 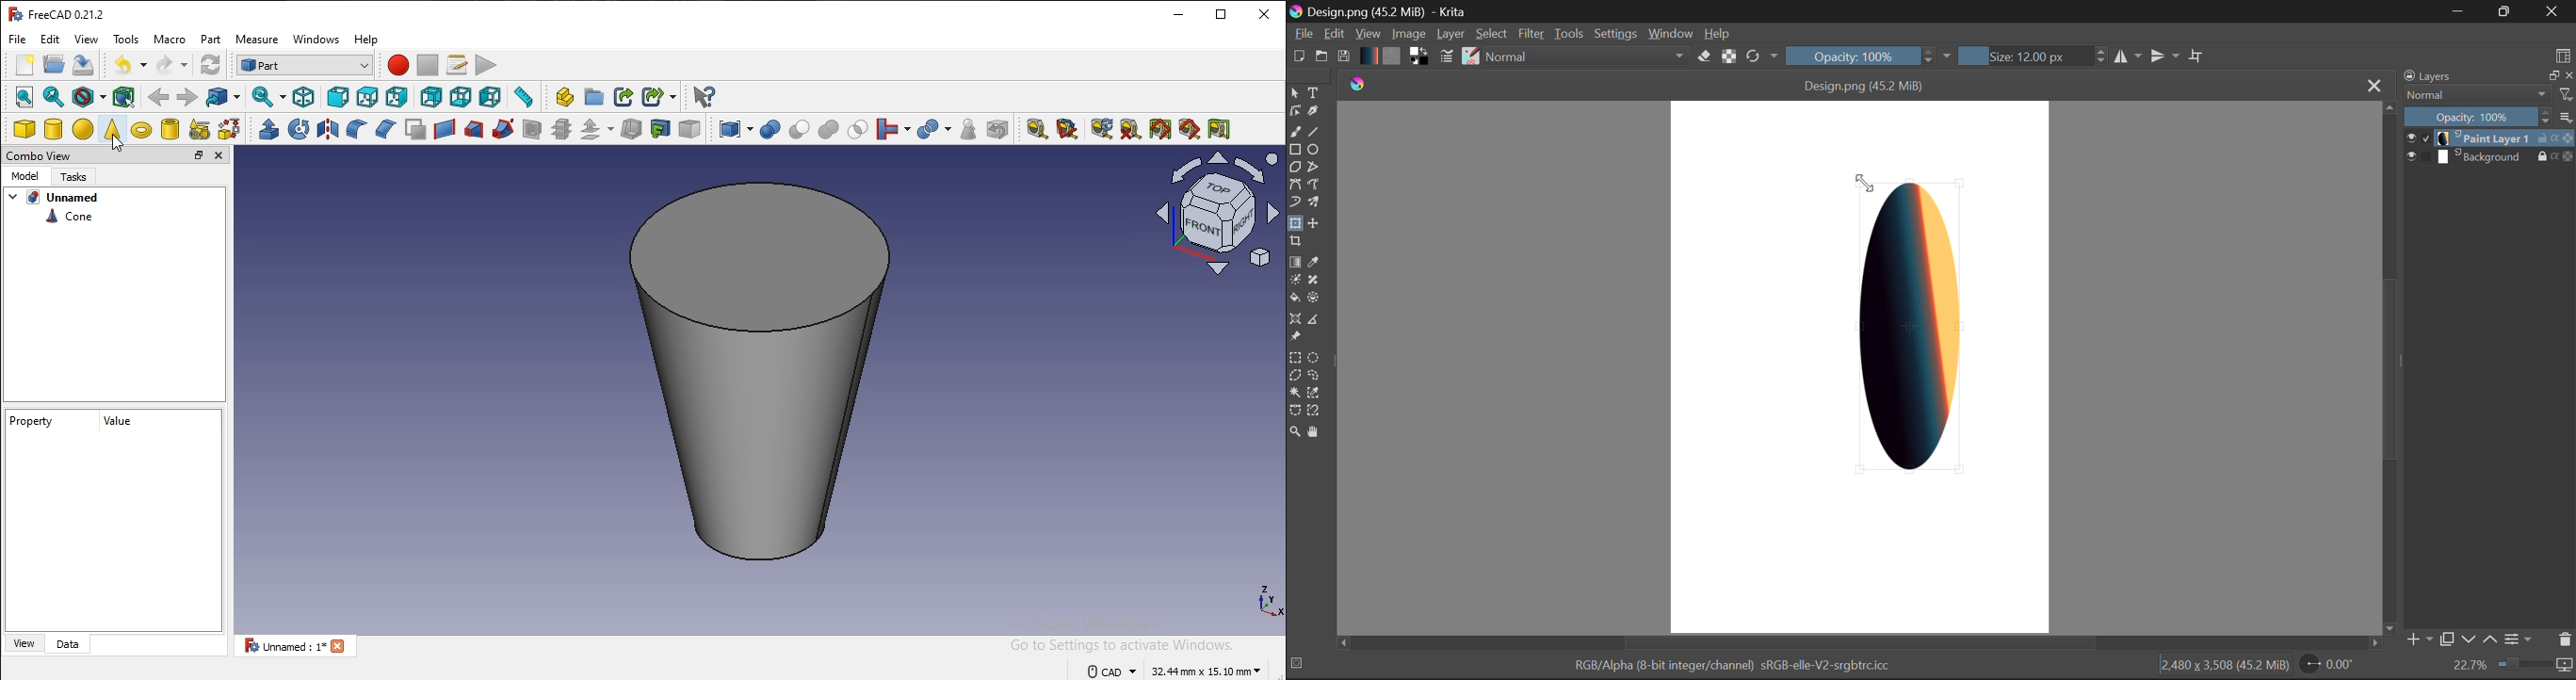 I want to click on Minimize, so click(x=2508, y=12).